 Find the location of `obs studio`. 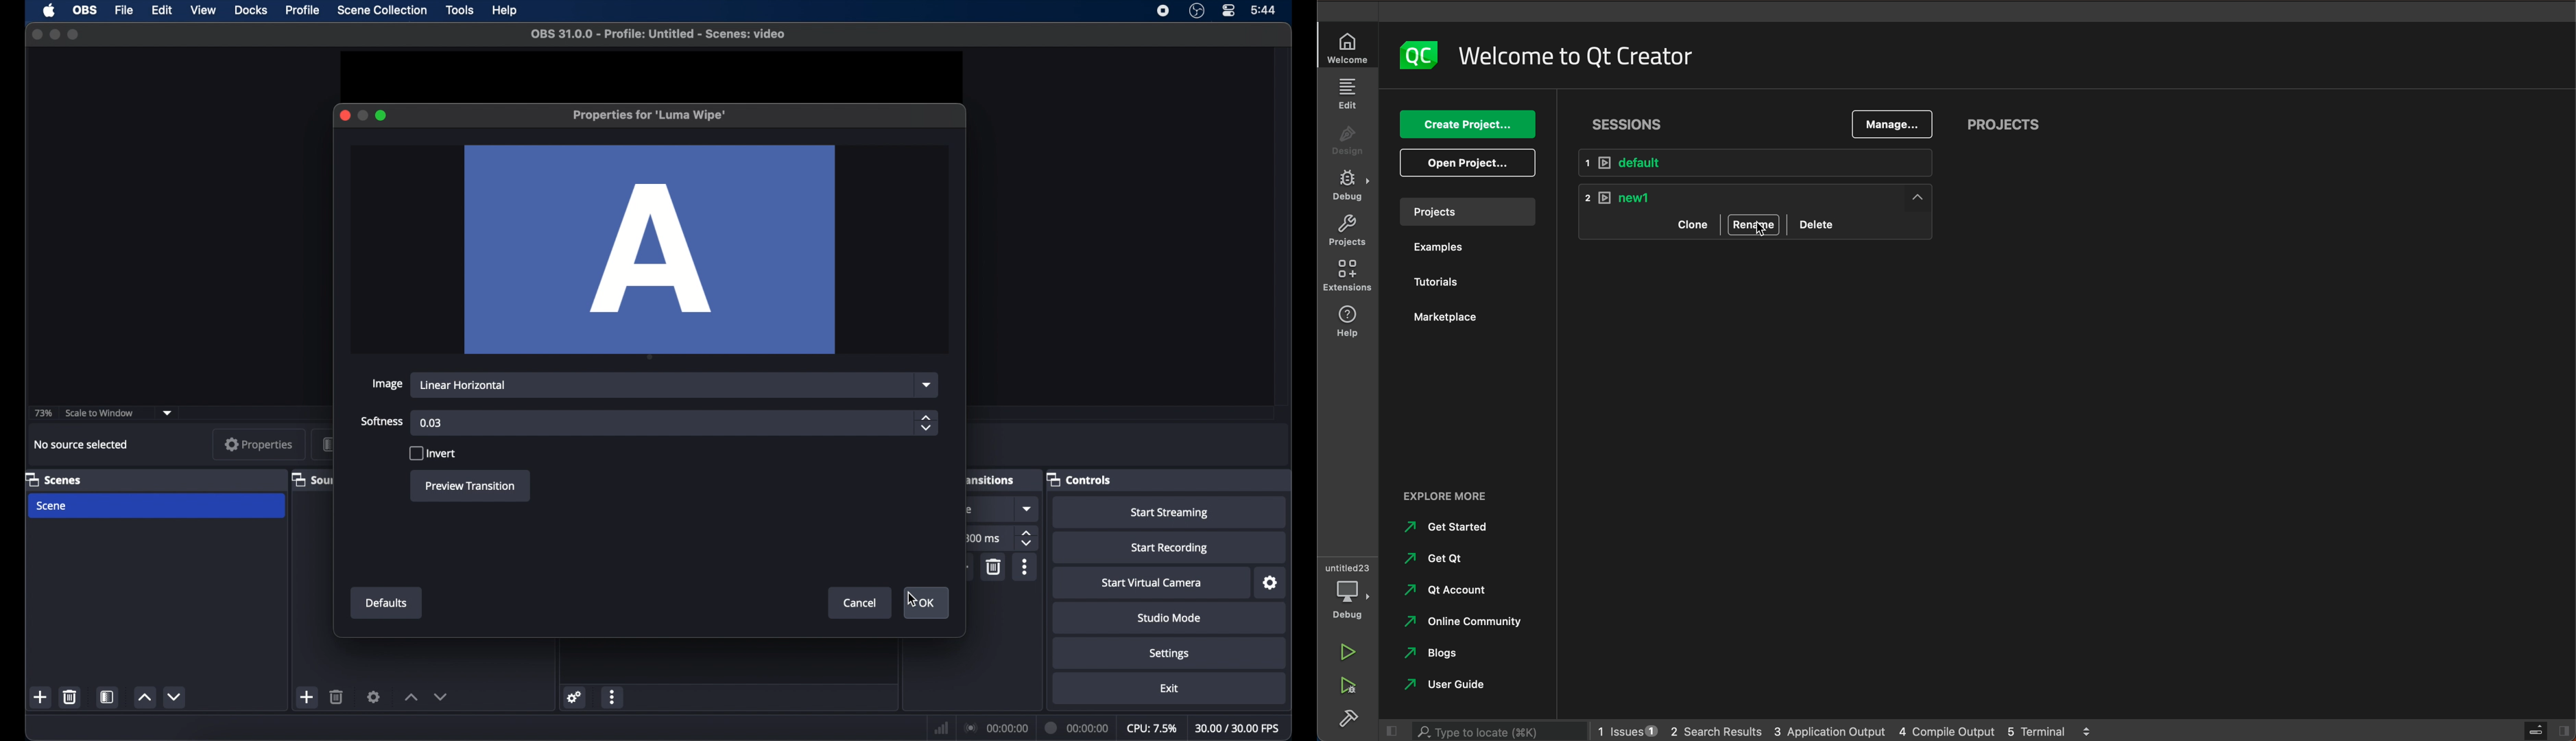

obs studio is located at coordinates (1197, 11).